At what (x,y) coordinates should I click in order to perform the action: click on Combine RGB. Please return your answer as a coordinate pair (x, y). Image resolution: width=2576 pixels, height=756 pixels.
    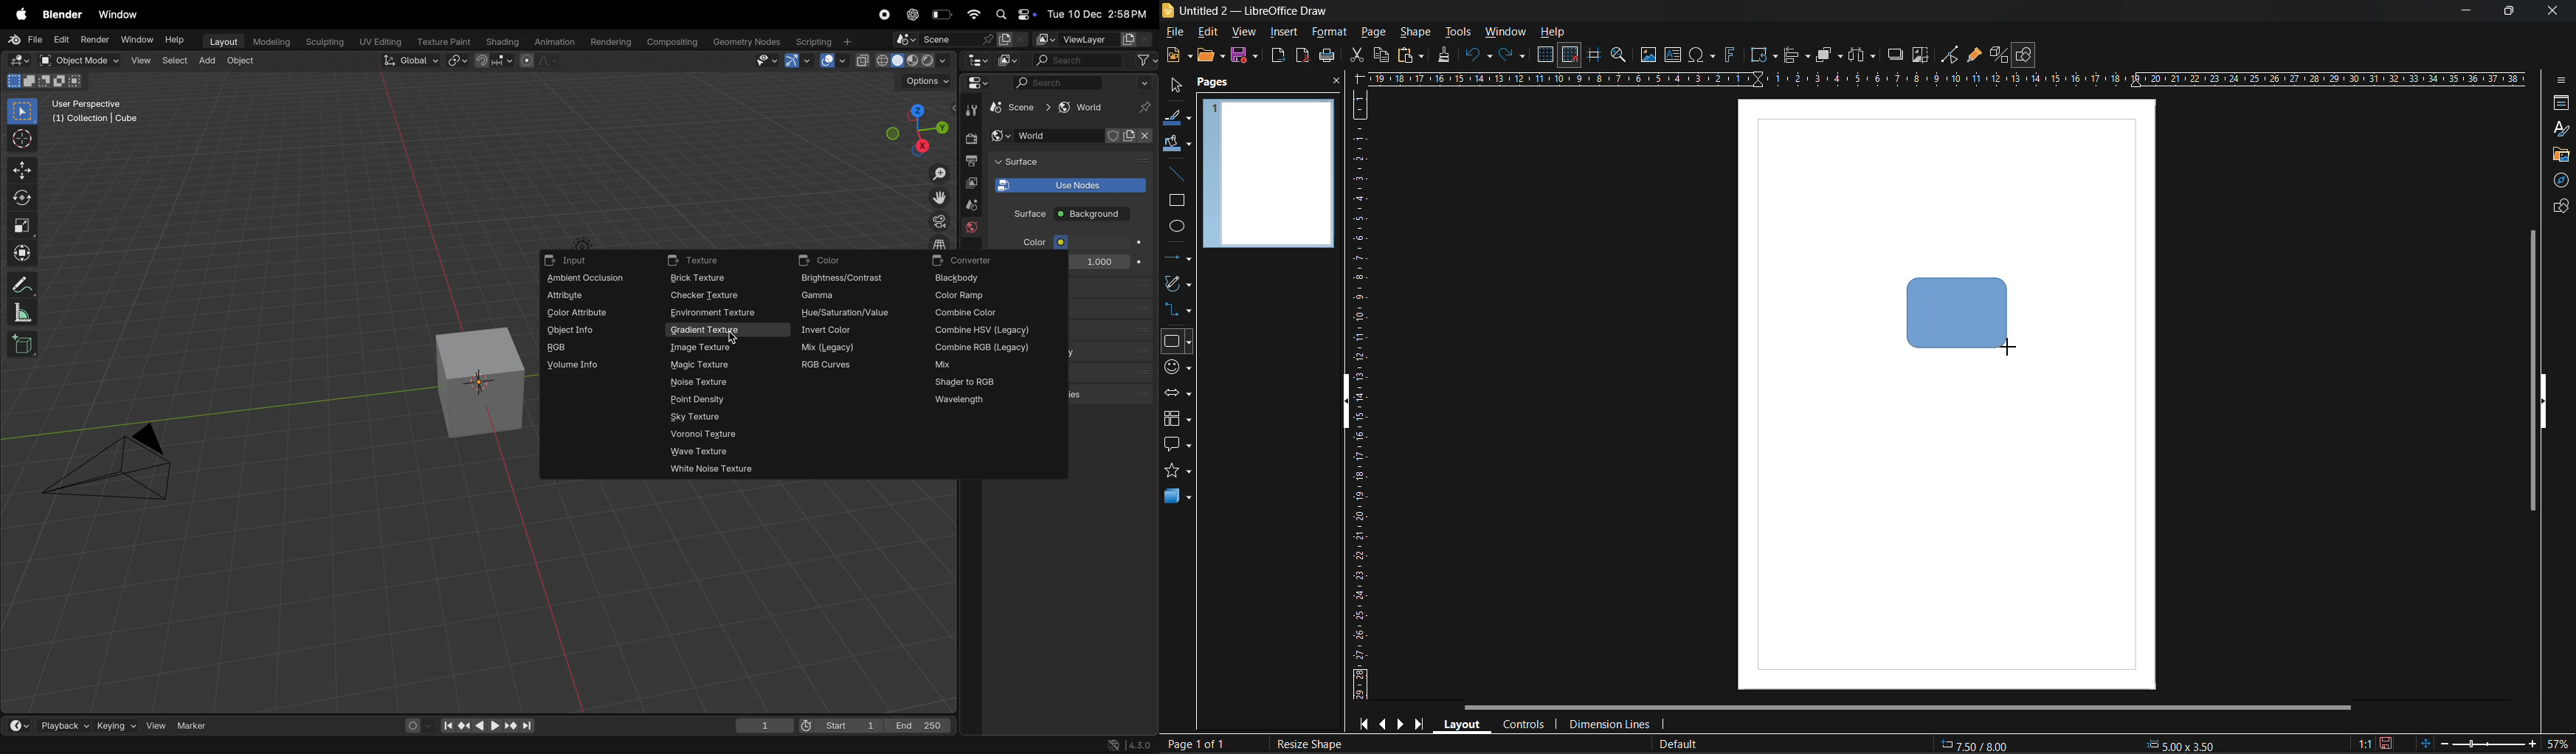
    Looking at the image, I should click on (986, 348).